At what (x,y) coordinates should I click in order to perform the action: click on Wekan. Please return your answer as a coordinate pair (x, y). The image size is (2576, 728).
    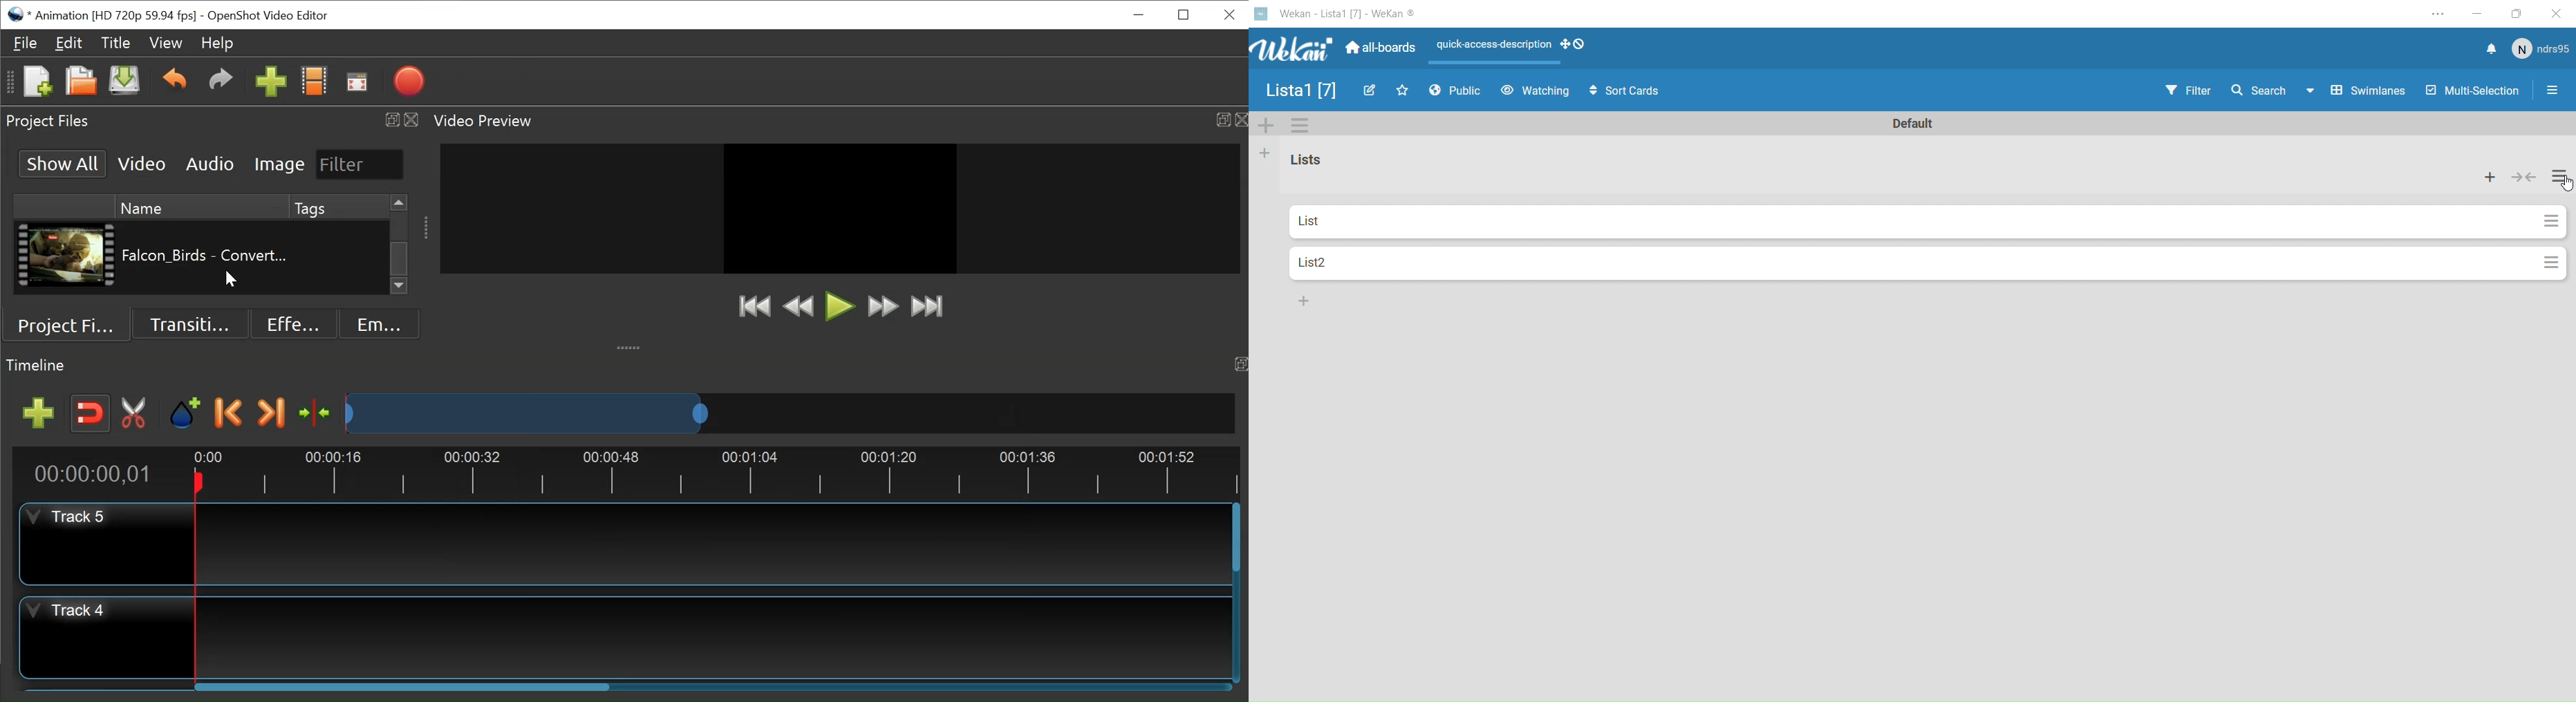
    Looking at the image, I should click on (1335, 46).